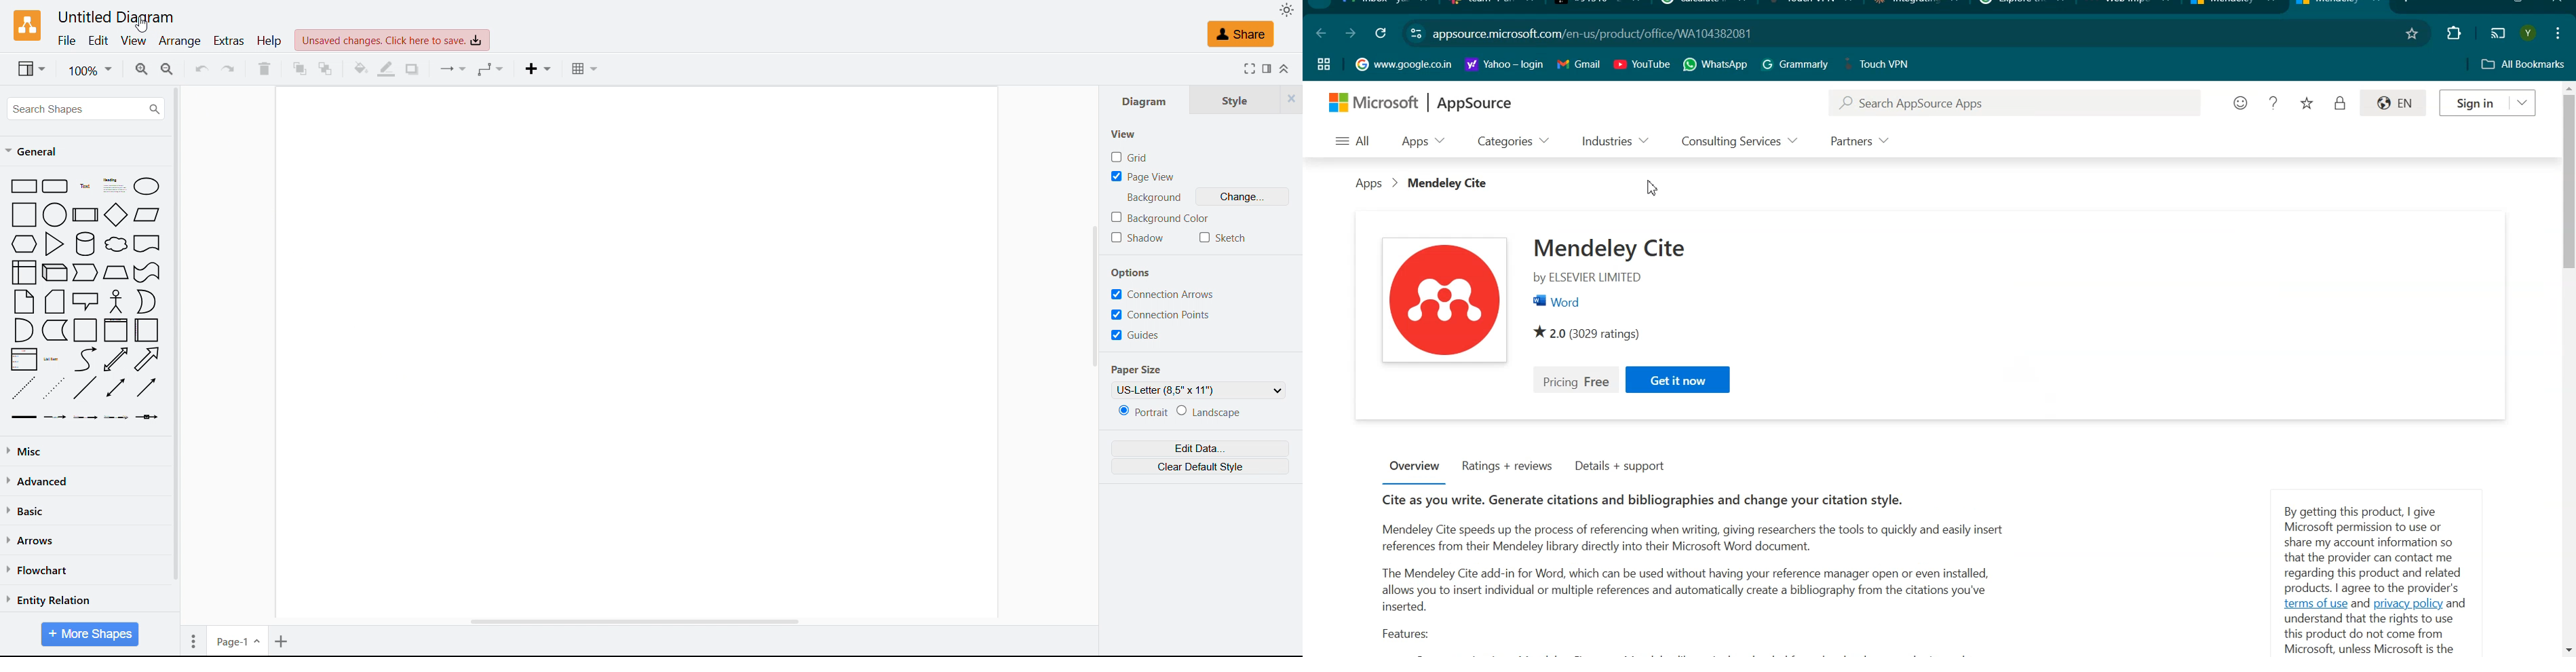  I want to click on Go forward, so click(1350, 33).